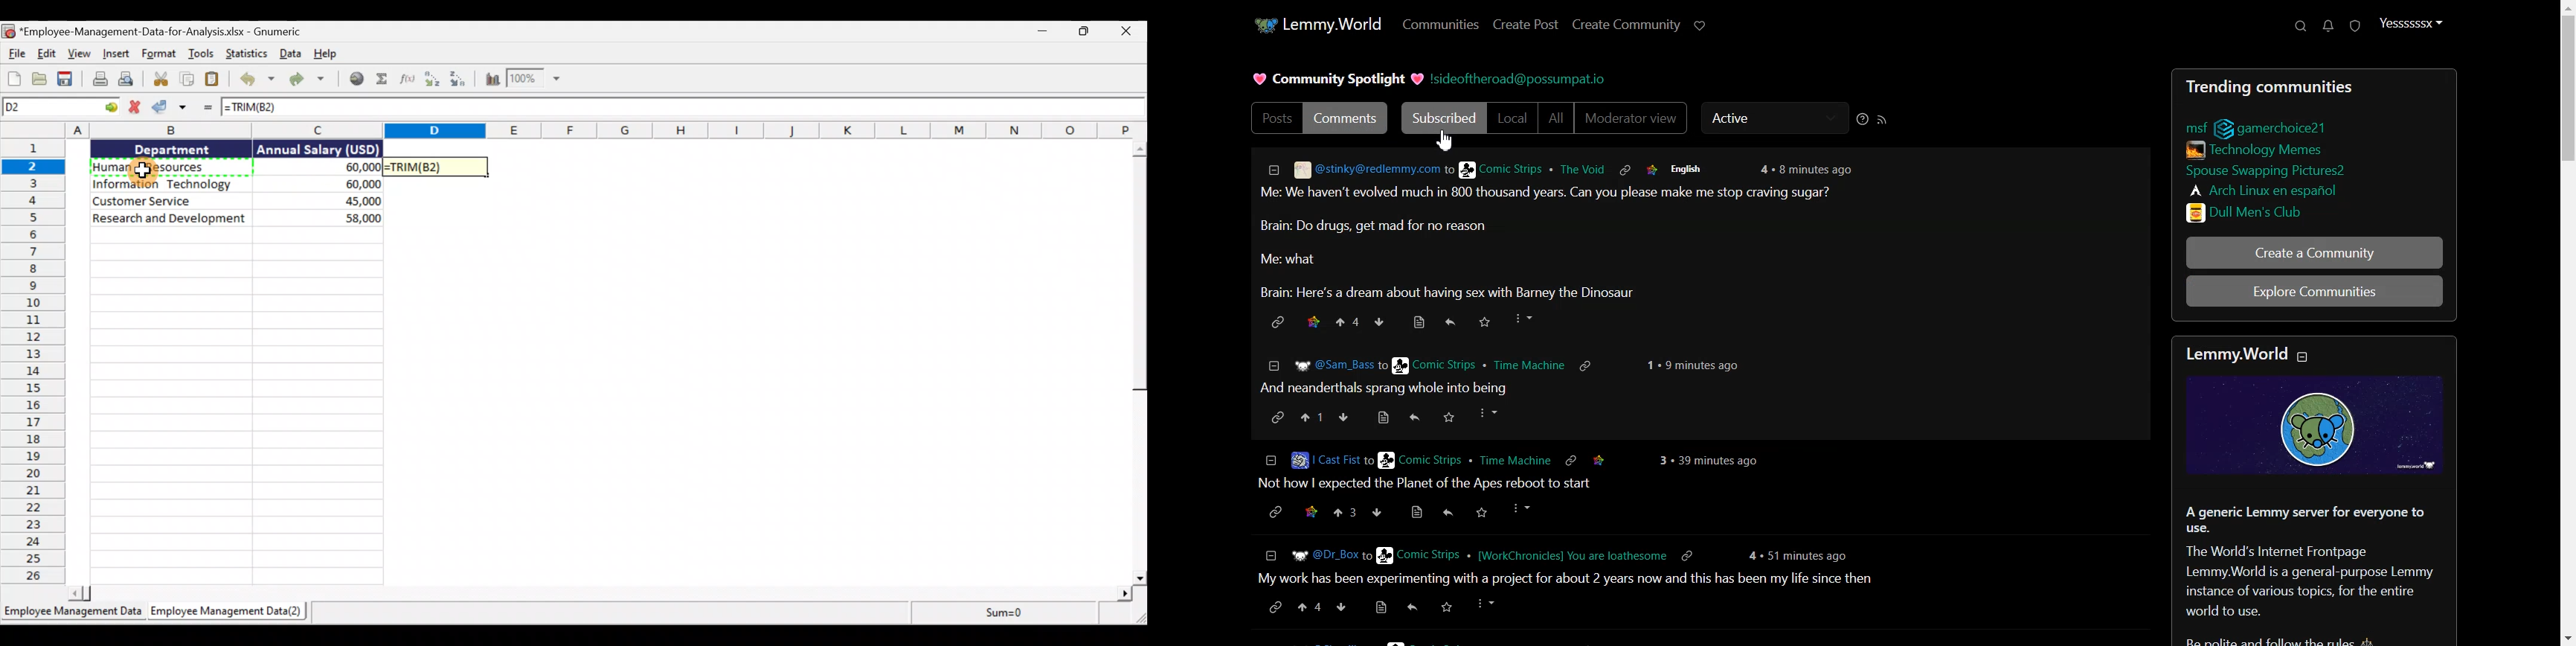 This screenshot has height=672, width=2576. I want to click on downvote, so click(1342, 610).